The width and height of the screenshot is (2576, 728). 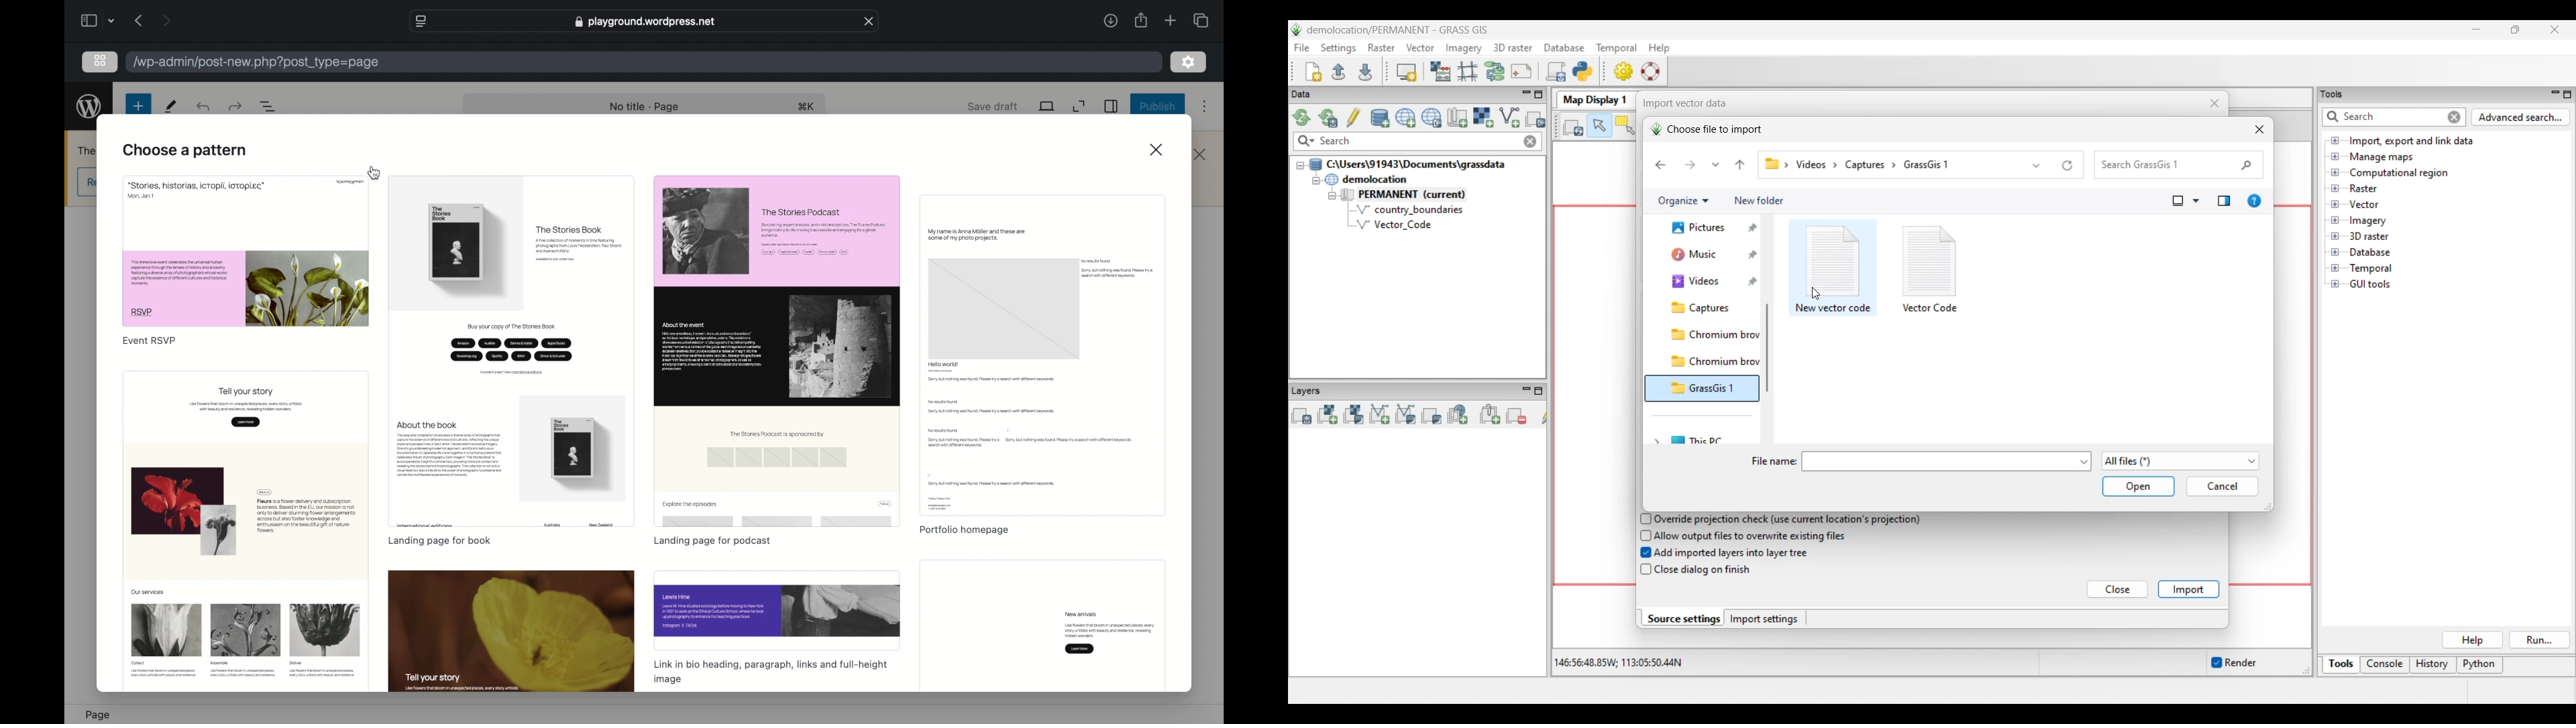 I want to click on settings, so click(x=1189, y=62).